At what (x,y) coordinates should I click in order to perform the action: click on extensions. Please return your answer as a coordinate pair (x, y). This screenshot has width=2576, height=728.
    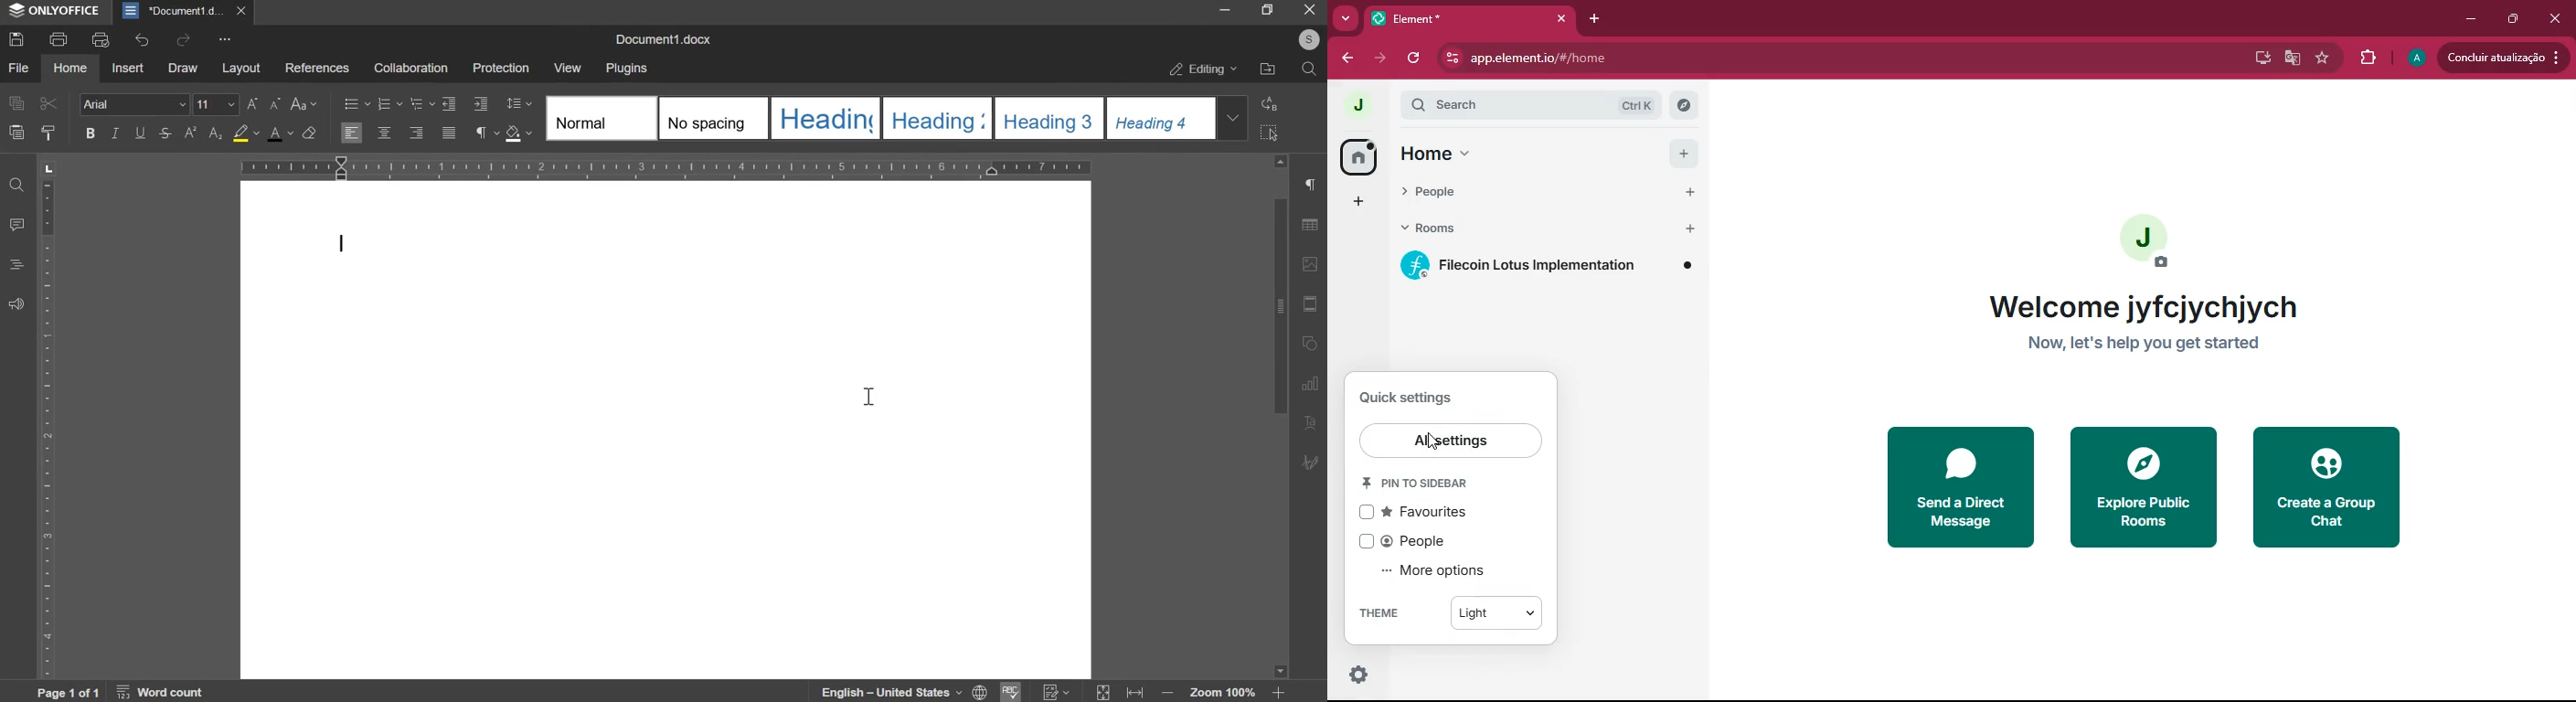
    Looking at the image, I should click on (2367, 56).